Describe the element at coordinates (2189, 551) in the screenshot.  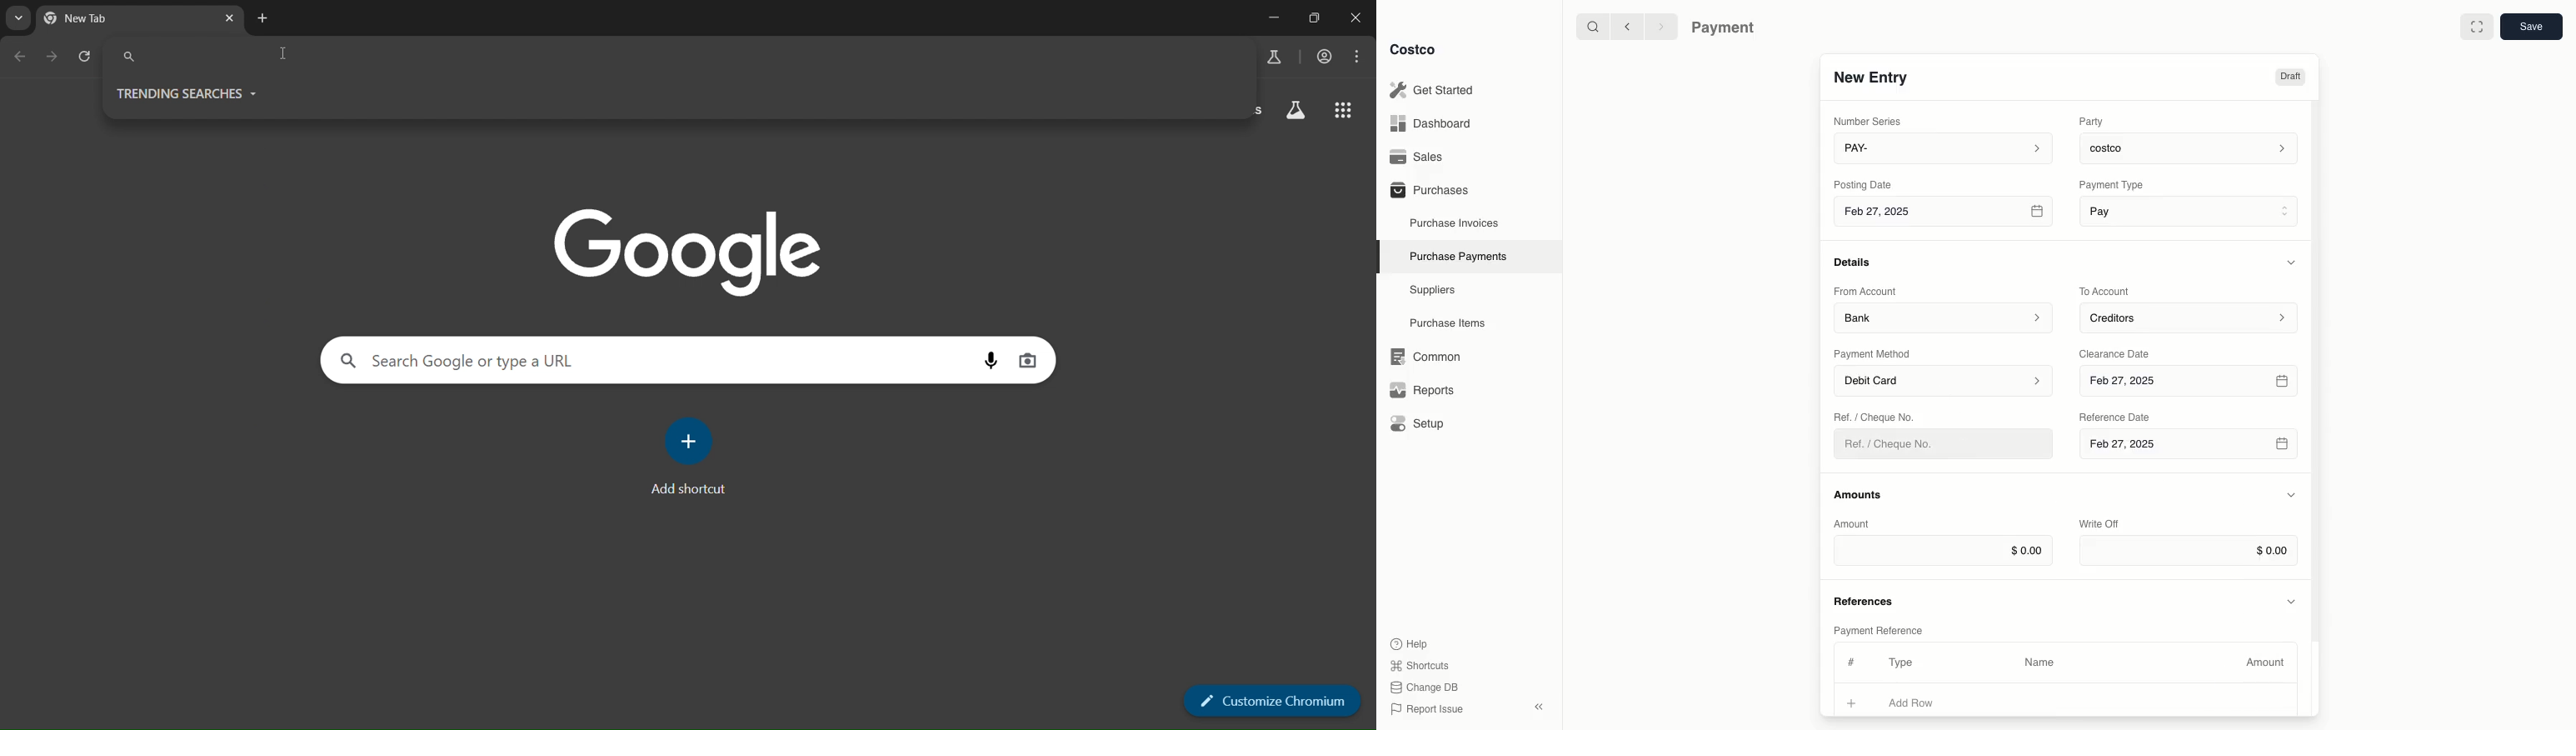
I see `$0.00` at that location.